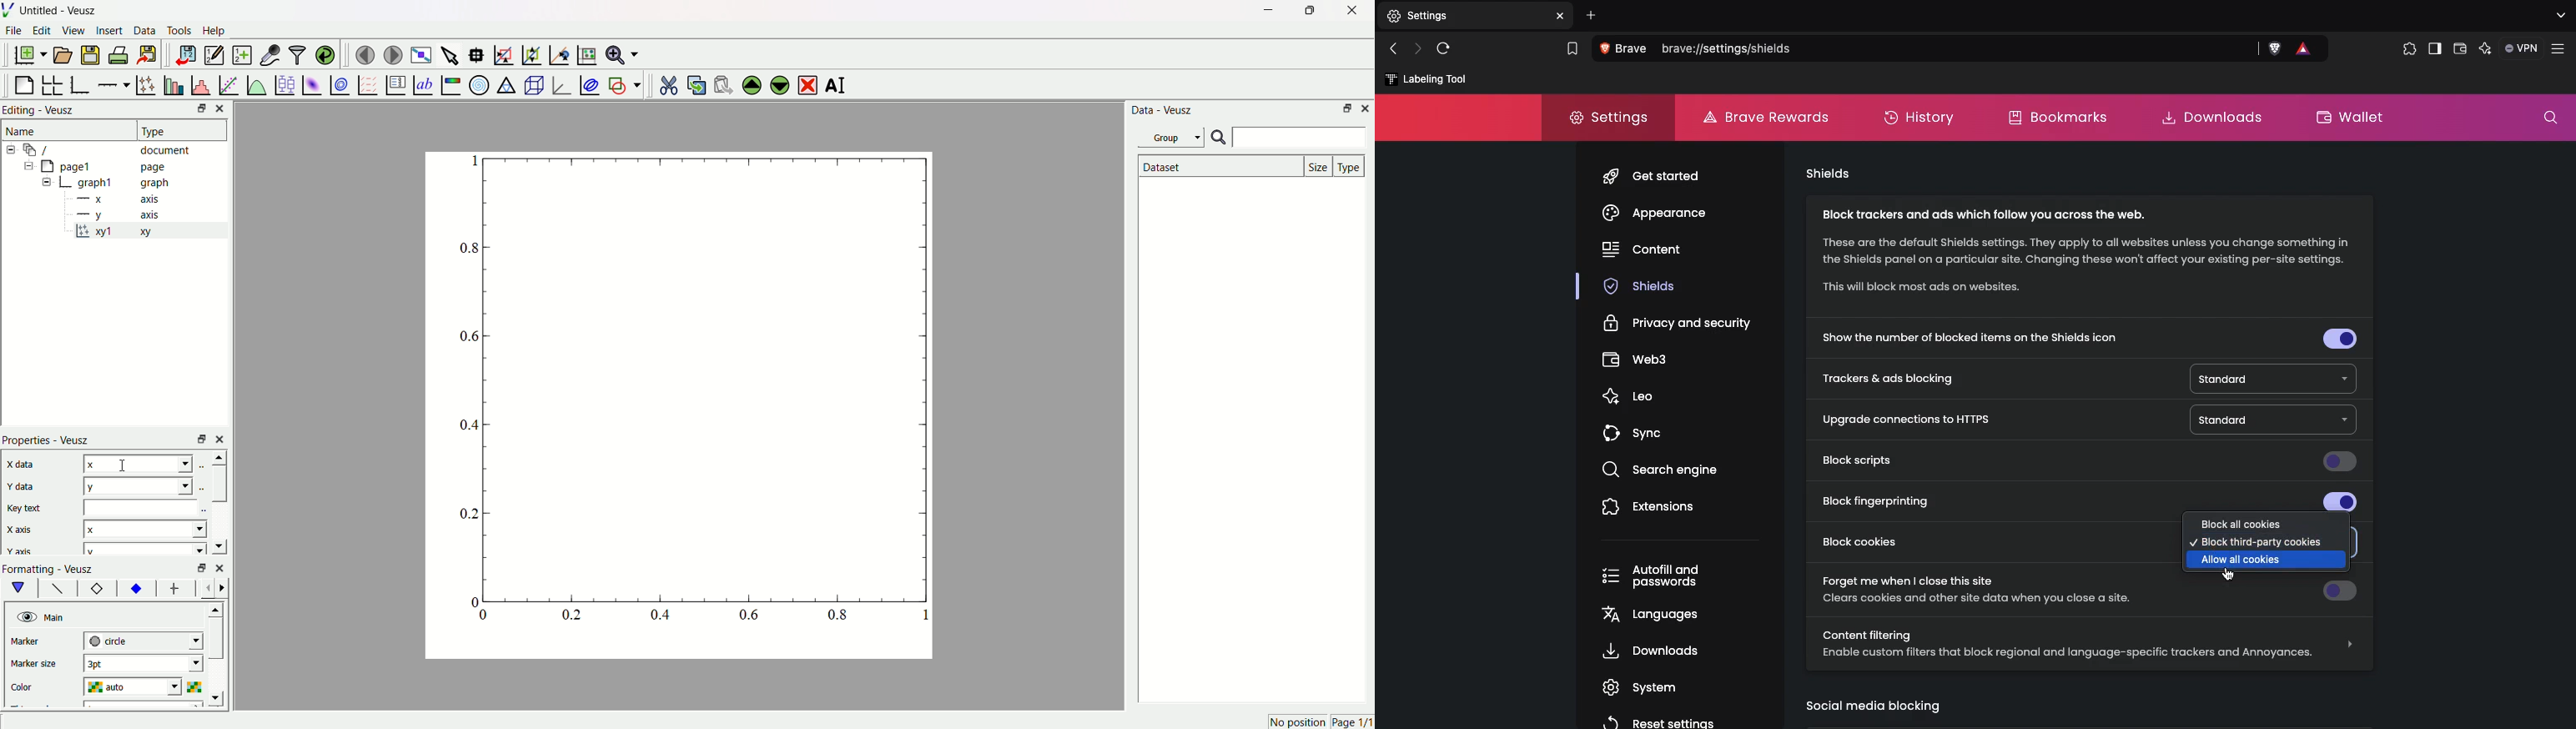 The height and width of the screenshot is (756, 2576). Describe the element at coordinates (197, 685) in the screenshot. I see `select color` at that location.